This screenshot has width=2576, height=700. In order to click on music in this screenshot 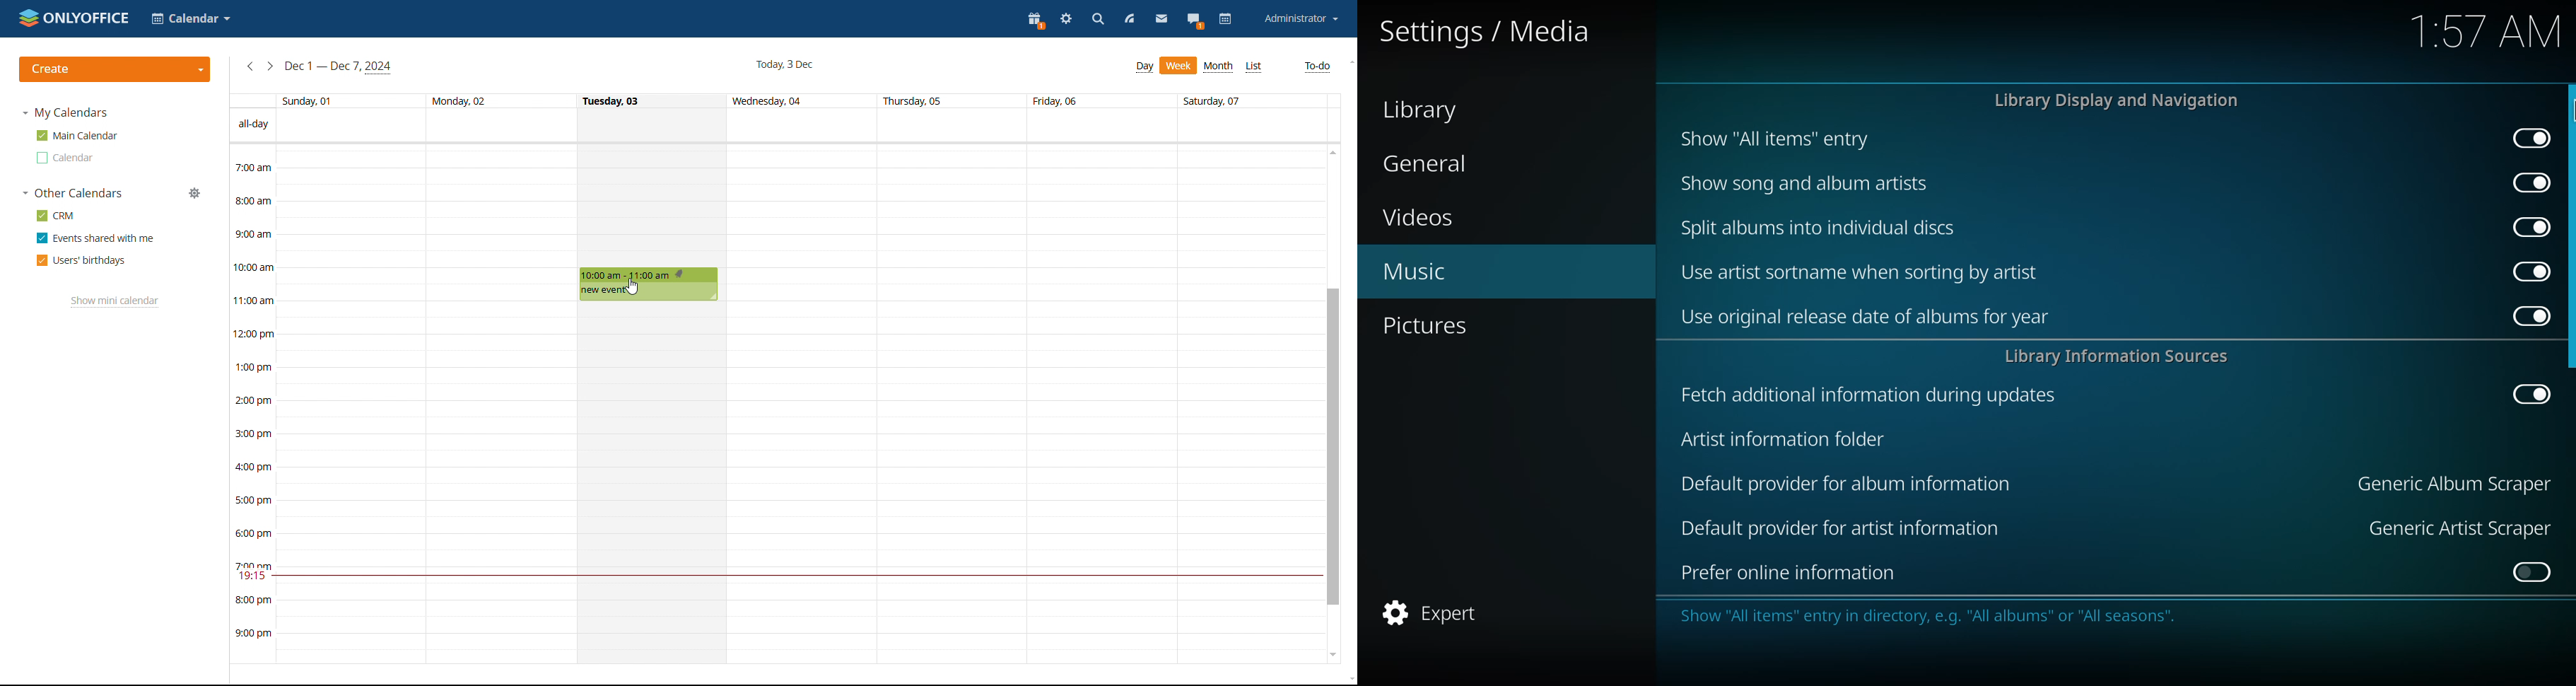, I will do `click(1414, 272)`.